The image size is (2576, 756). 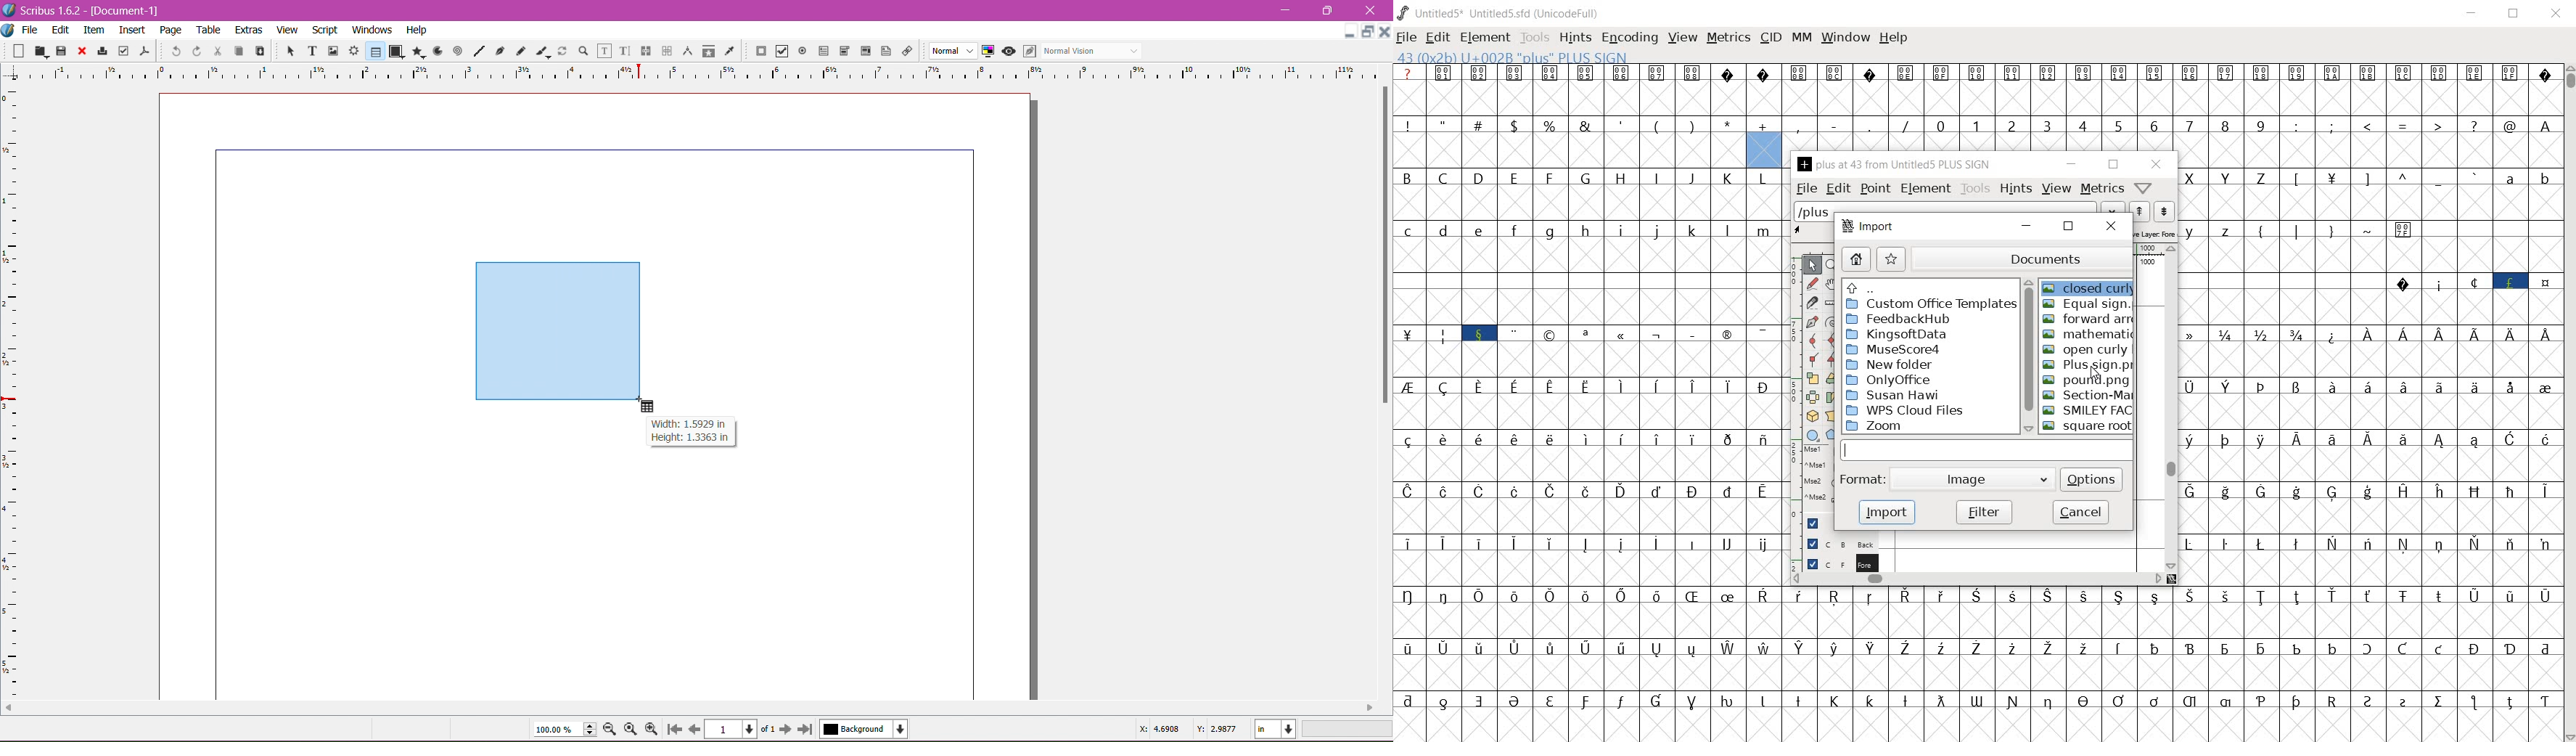 I want to click on file, so click(x=1805, y=189).